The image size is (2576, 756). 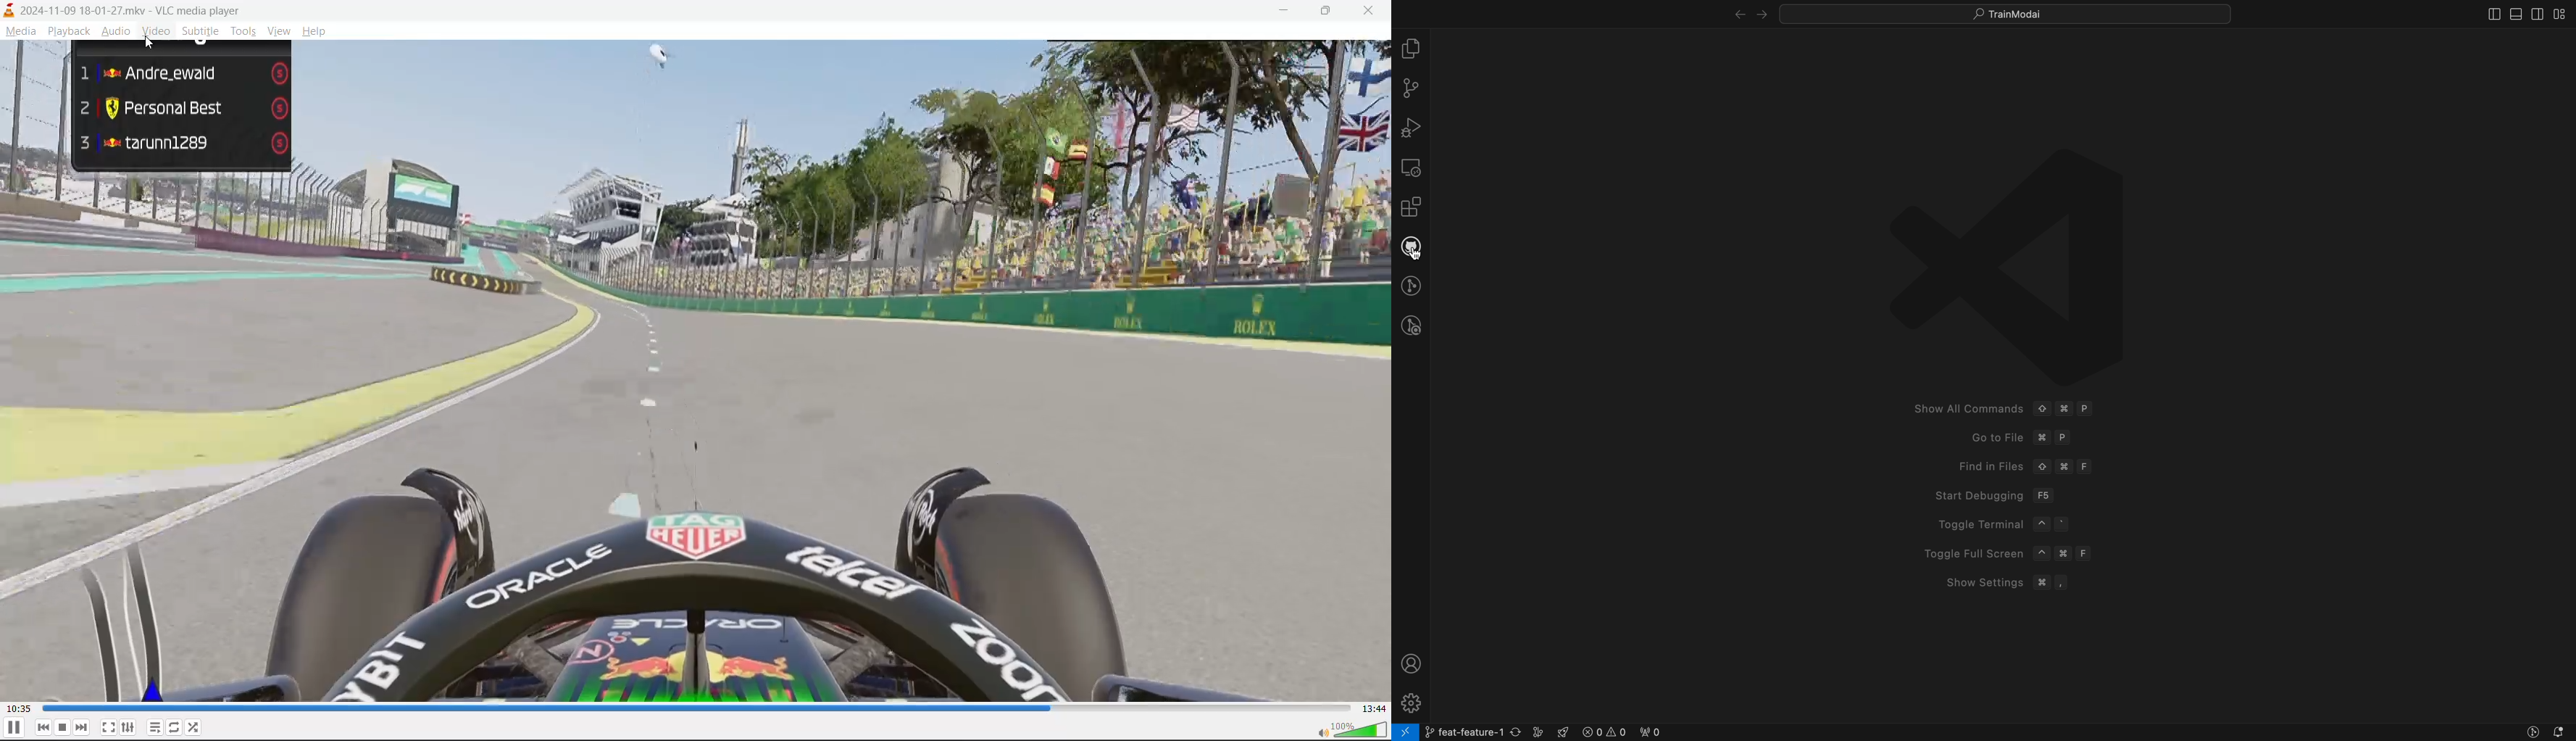 I want to click on total track time, so click(x=1374, y=709).